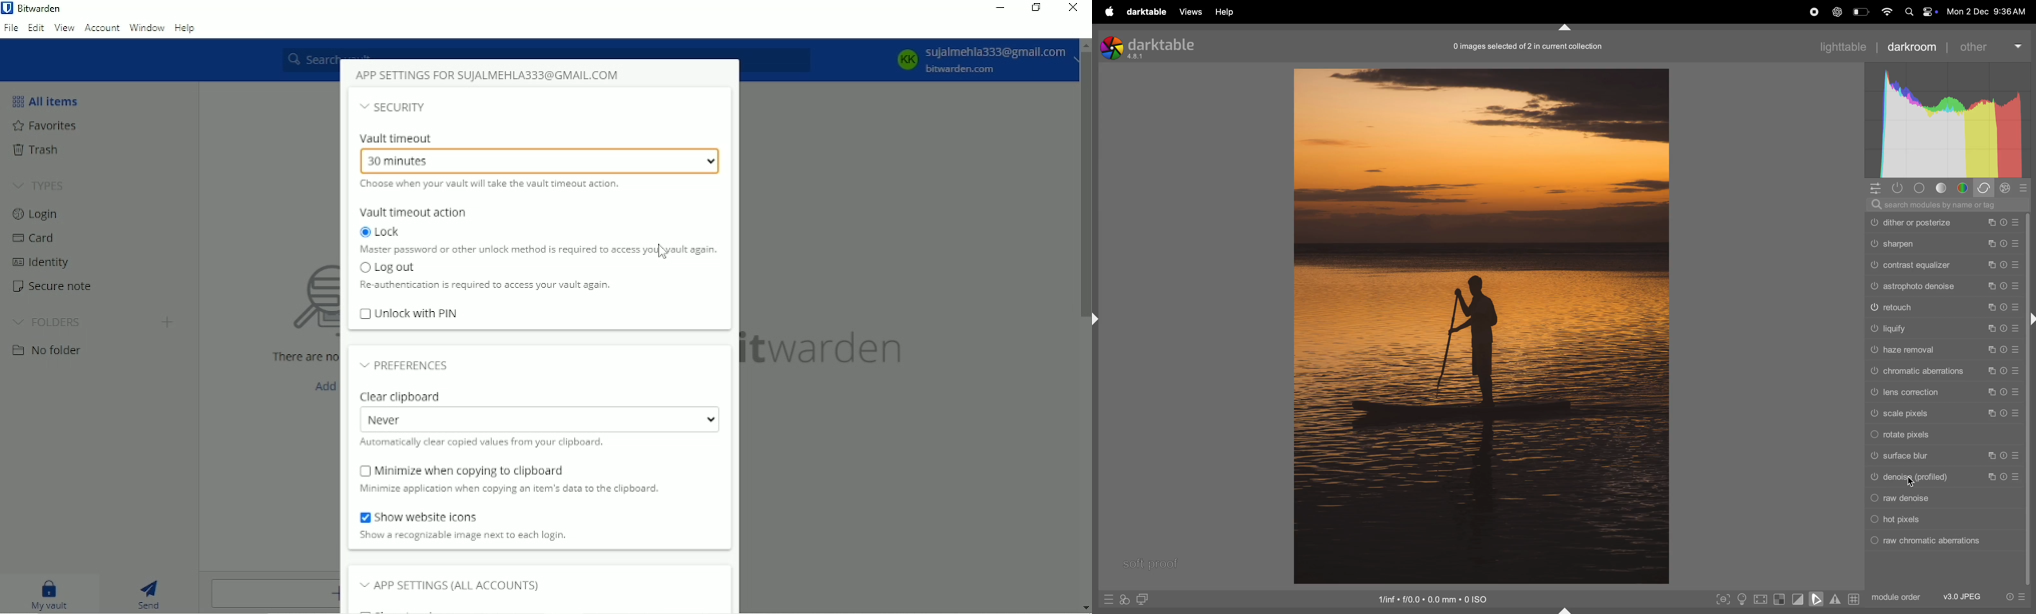  What do you see at coordinates (534, 249) in the screenshot?
I see `Master password or other unlock method is required to access your vault again.` at bounding box center [534, 249].